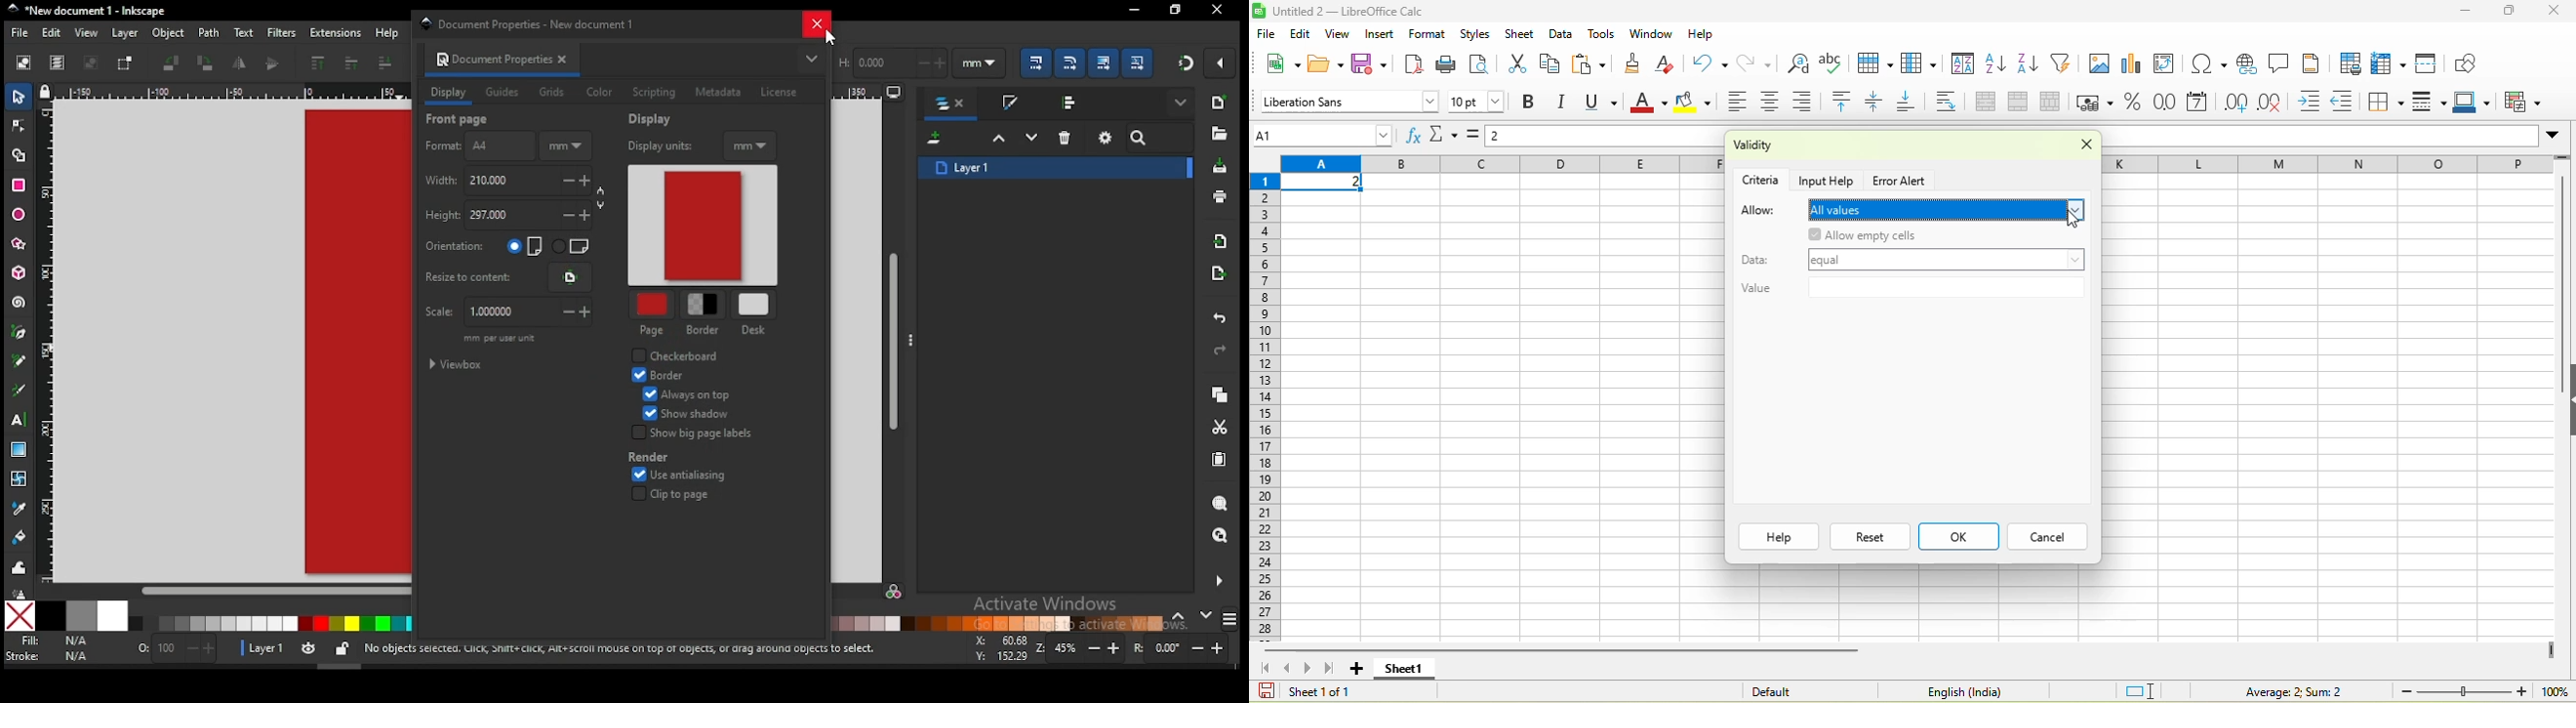 The width and height of the screenshot is (2576, 728). Describe the element at coordinates (1669, 64) in the screenshot. I see `clear directly formatting` at that location.